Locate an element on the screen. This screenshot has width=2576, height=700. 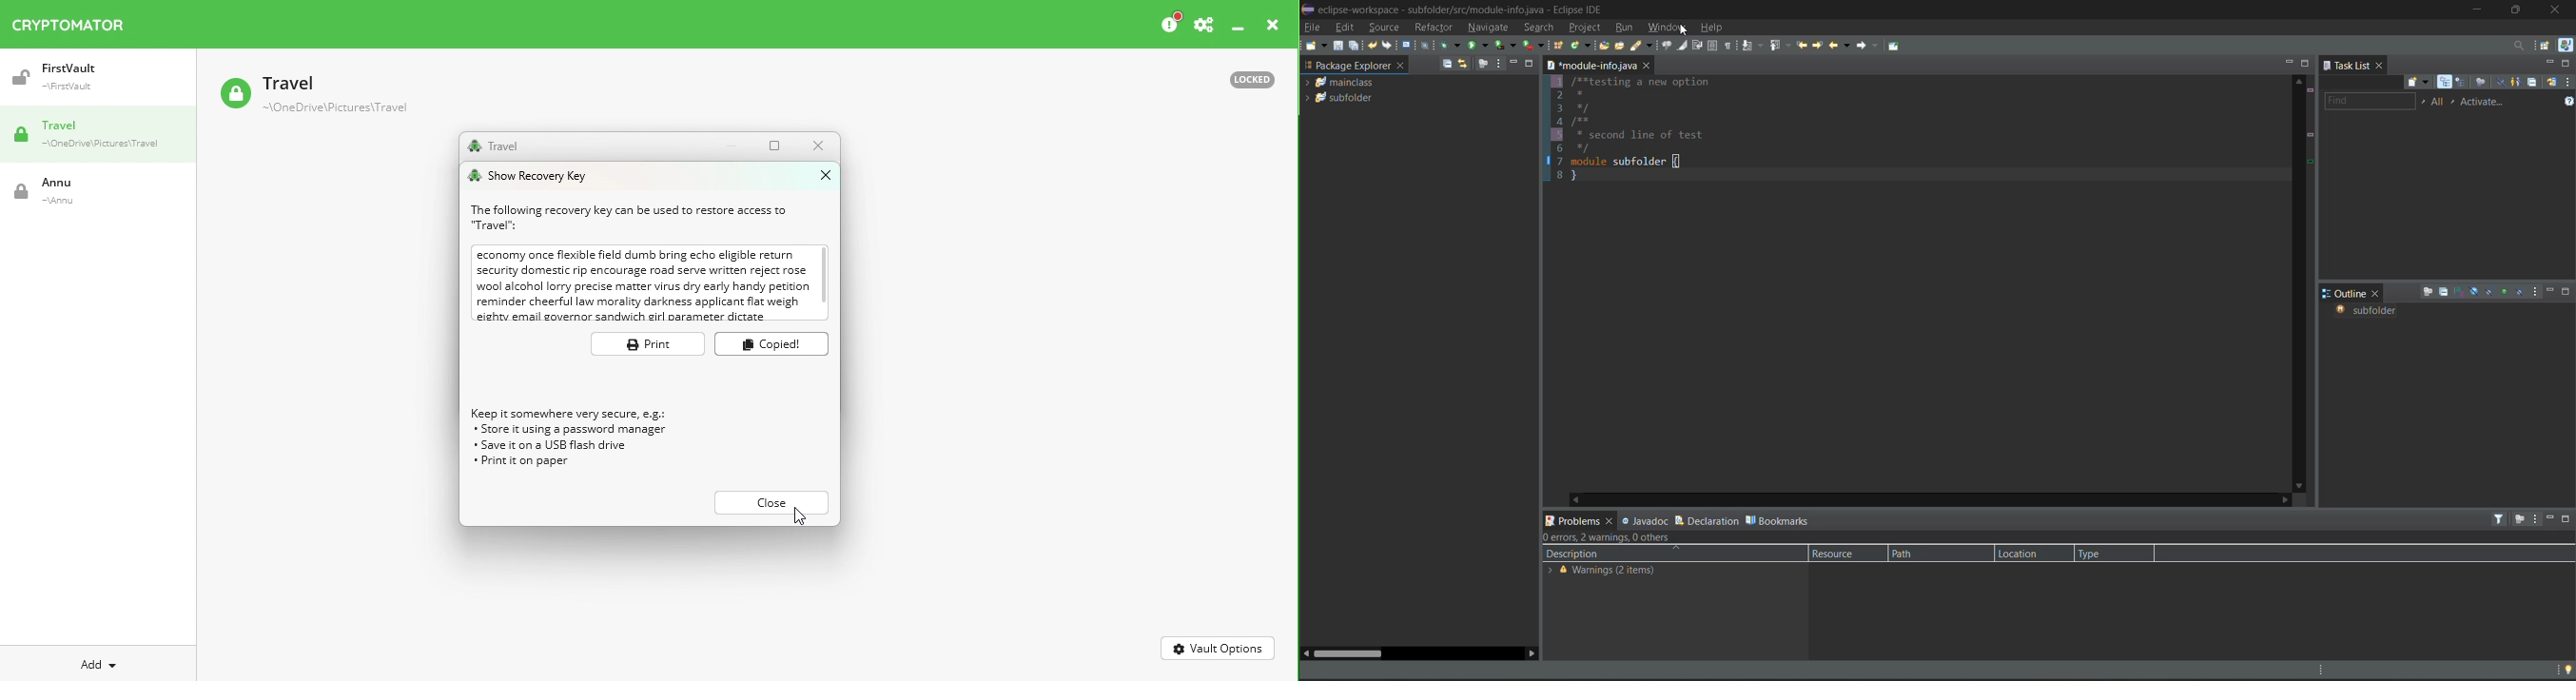
forward is located at coordinates (1869, 49).